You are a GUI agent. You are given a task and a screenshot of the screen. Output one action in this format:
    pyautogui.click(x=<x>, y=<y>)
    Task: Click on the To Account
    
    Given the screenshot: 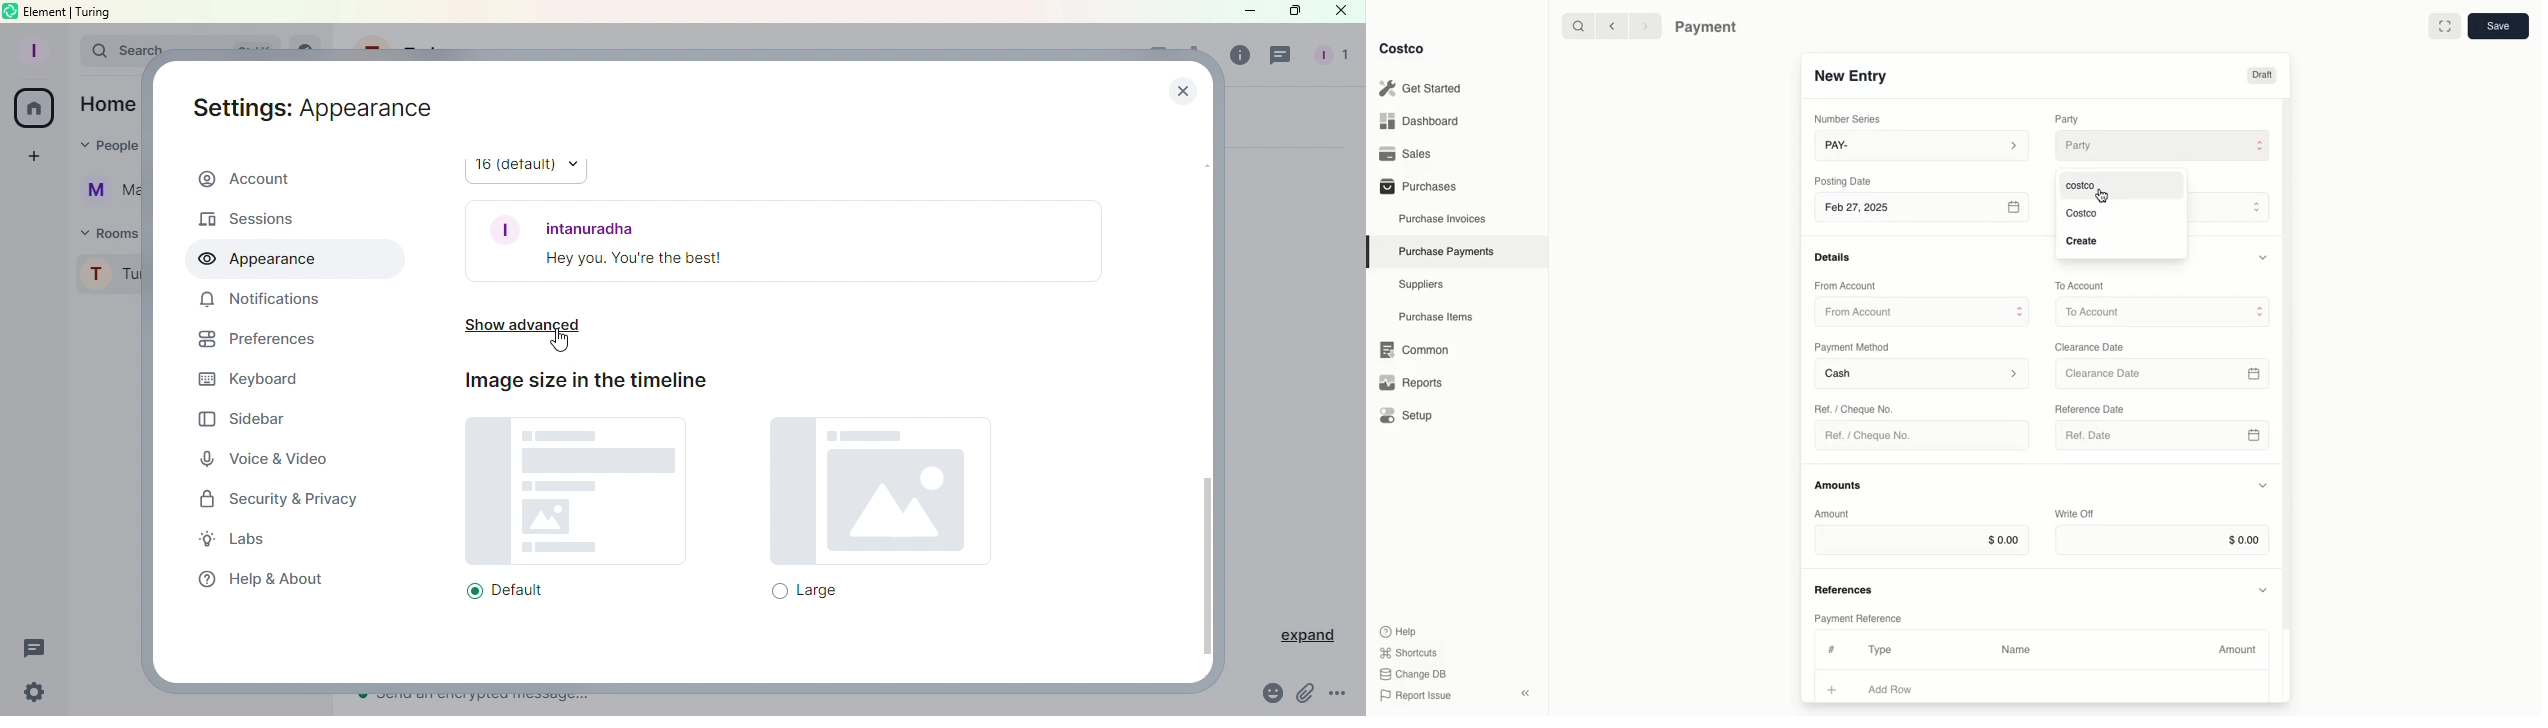 What is the action you would take?
    pyautogui.click(x=2165, y=311)
    